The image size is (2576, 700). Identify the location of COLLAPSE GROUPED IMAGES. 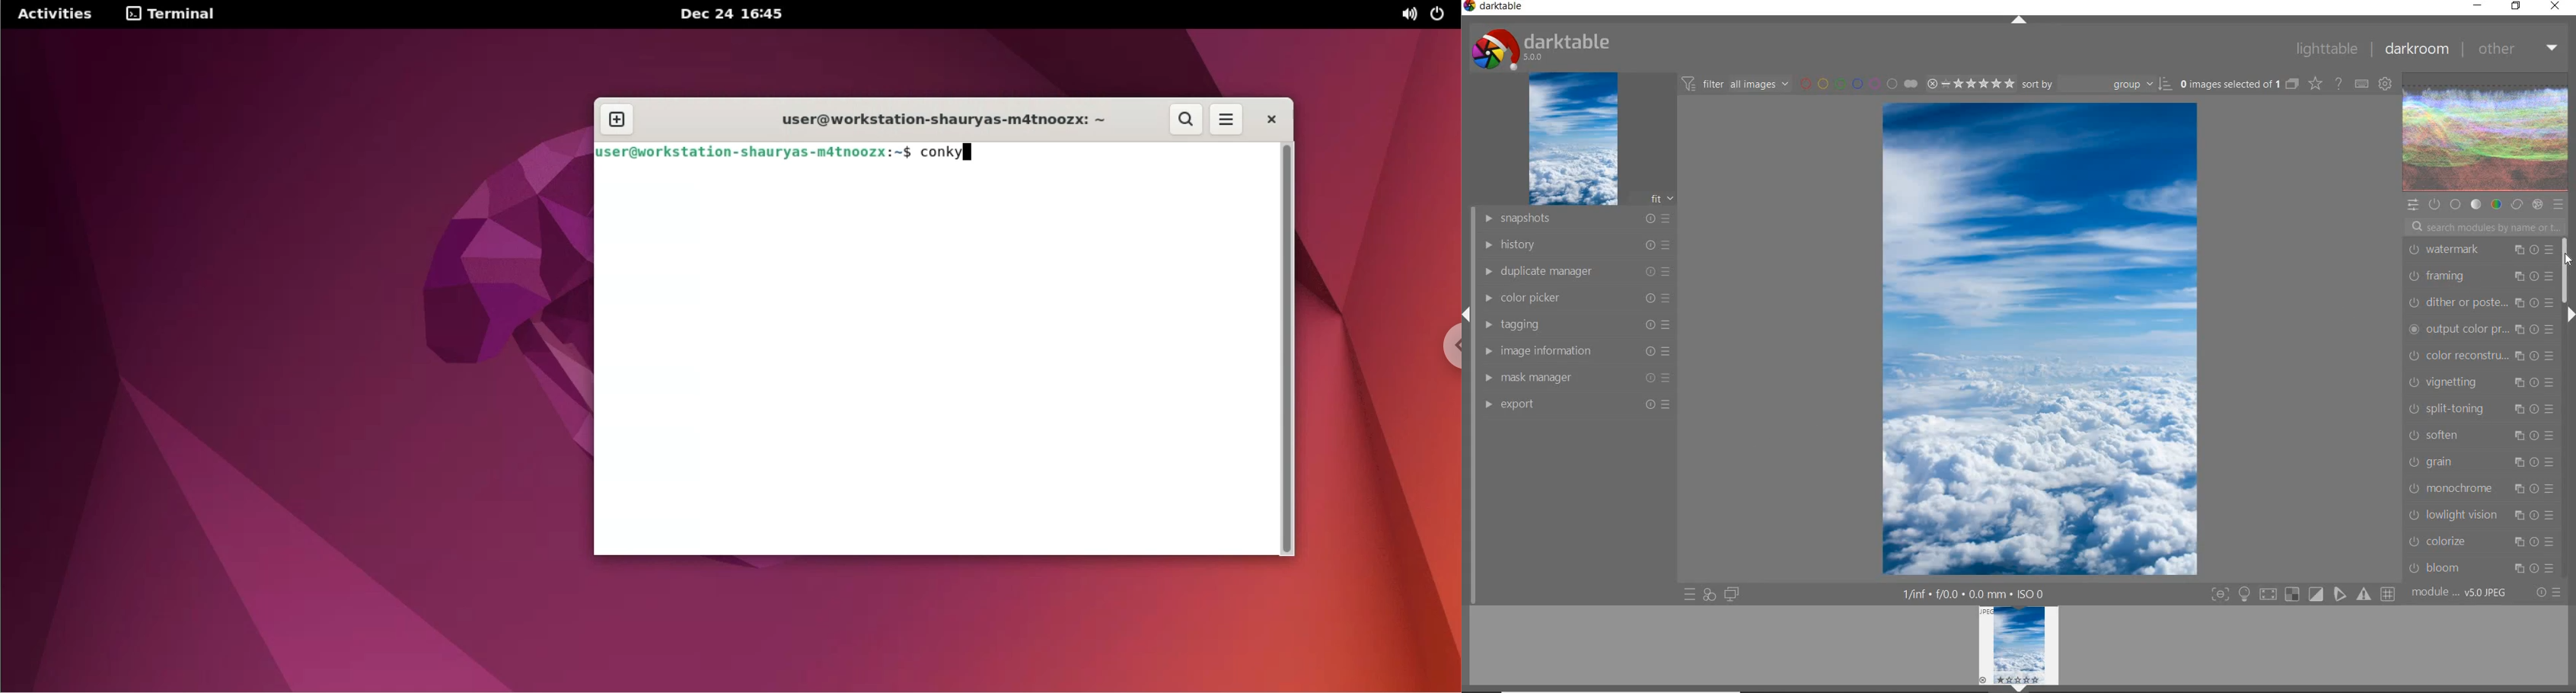
(2293, 83).